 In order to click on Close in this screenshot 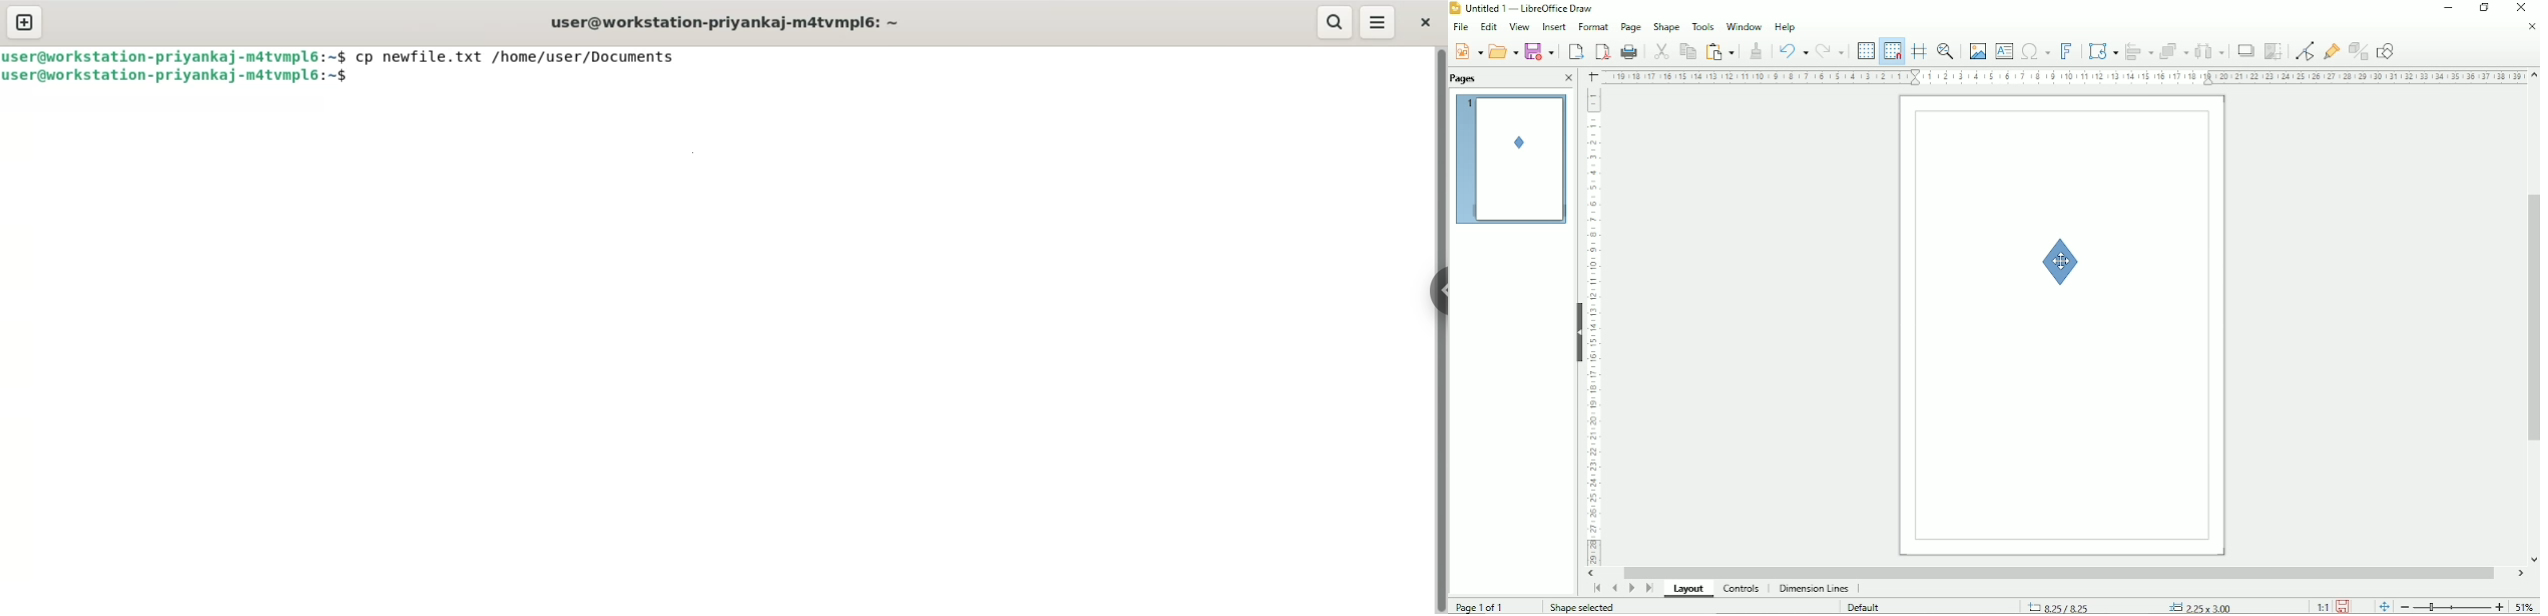, I will do `click(1570, 79)`.